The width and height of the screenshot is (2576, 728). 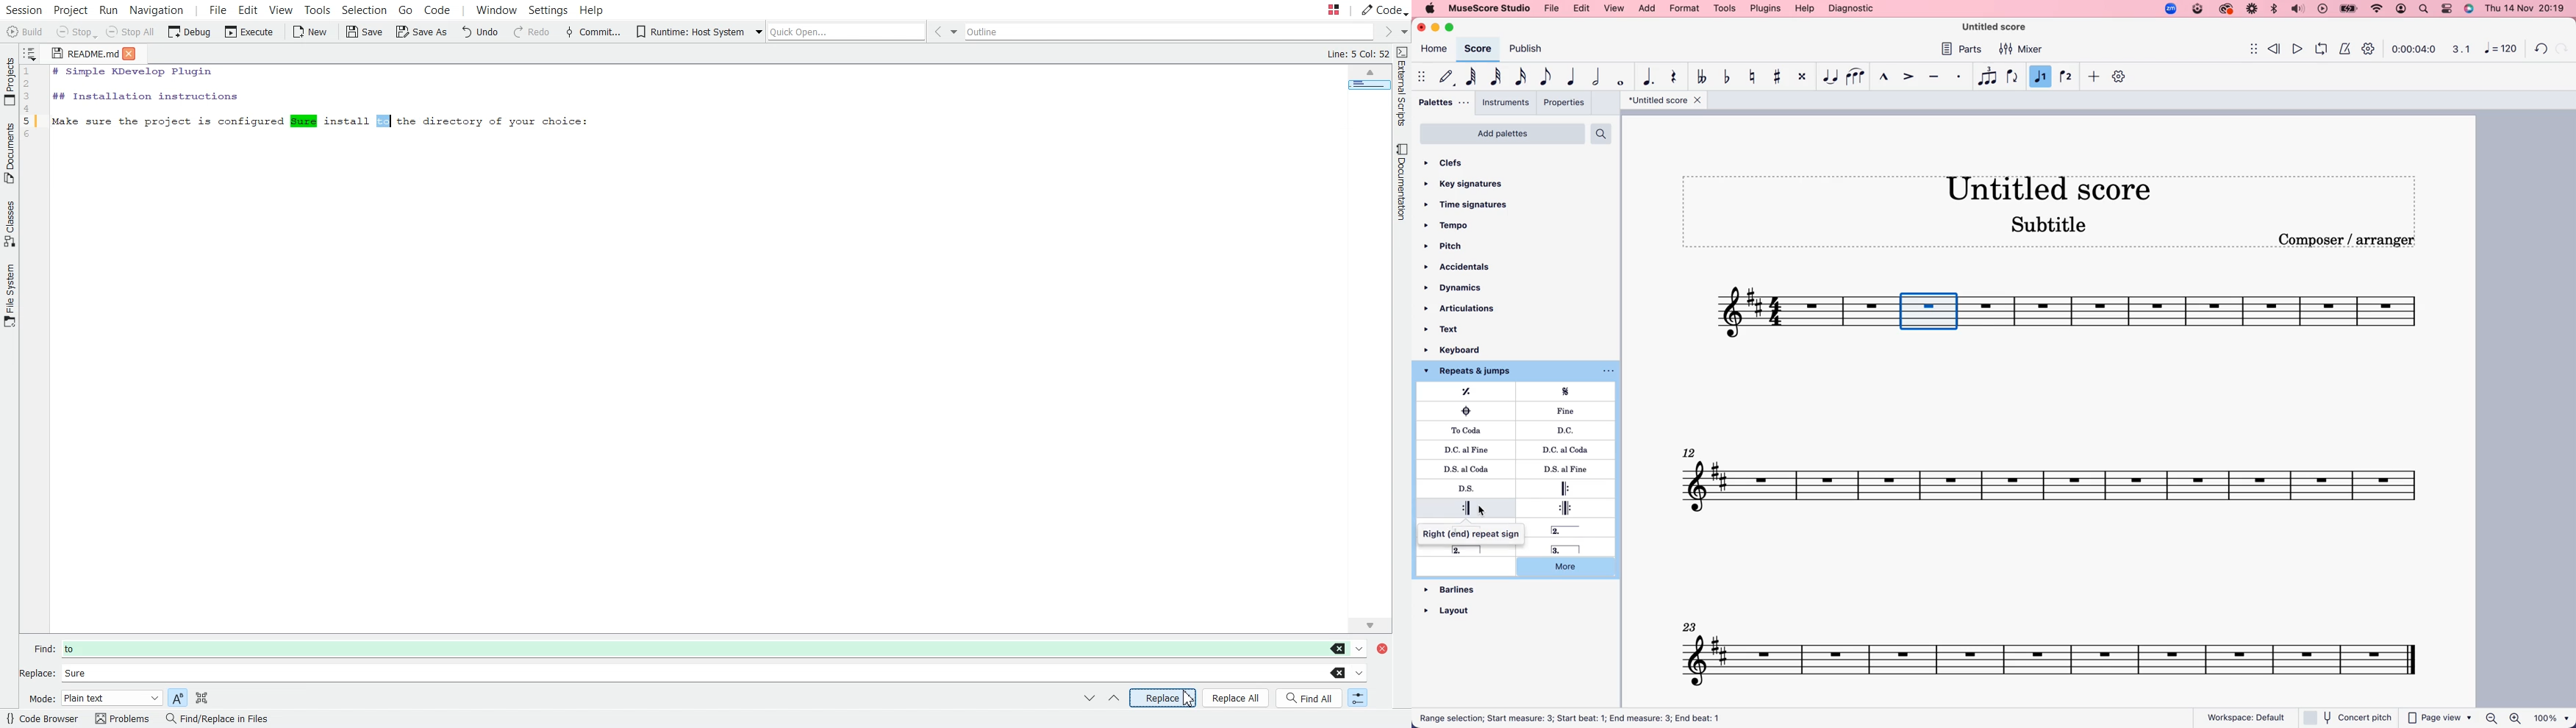 What do you see at coordinates (2459, 49) in the screenshot?
I see `scale` at bounding box center [2459, 49].